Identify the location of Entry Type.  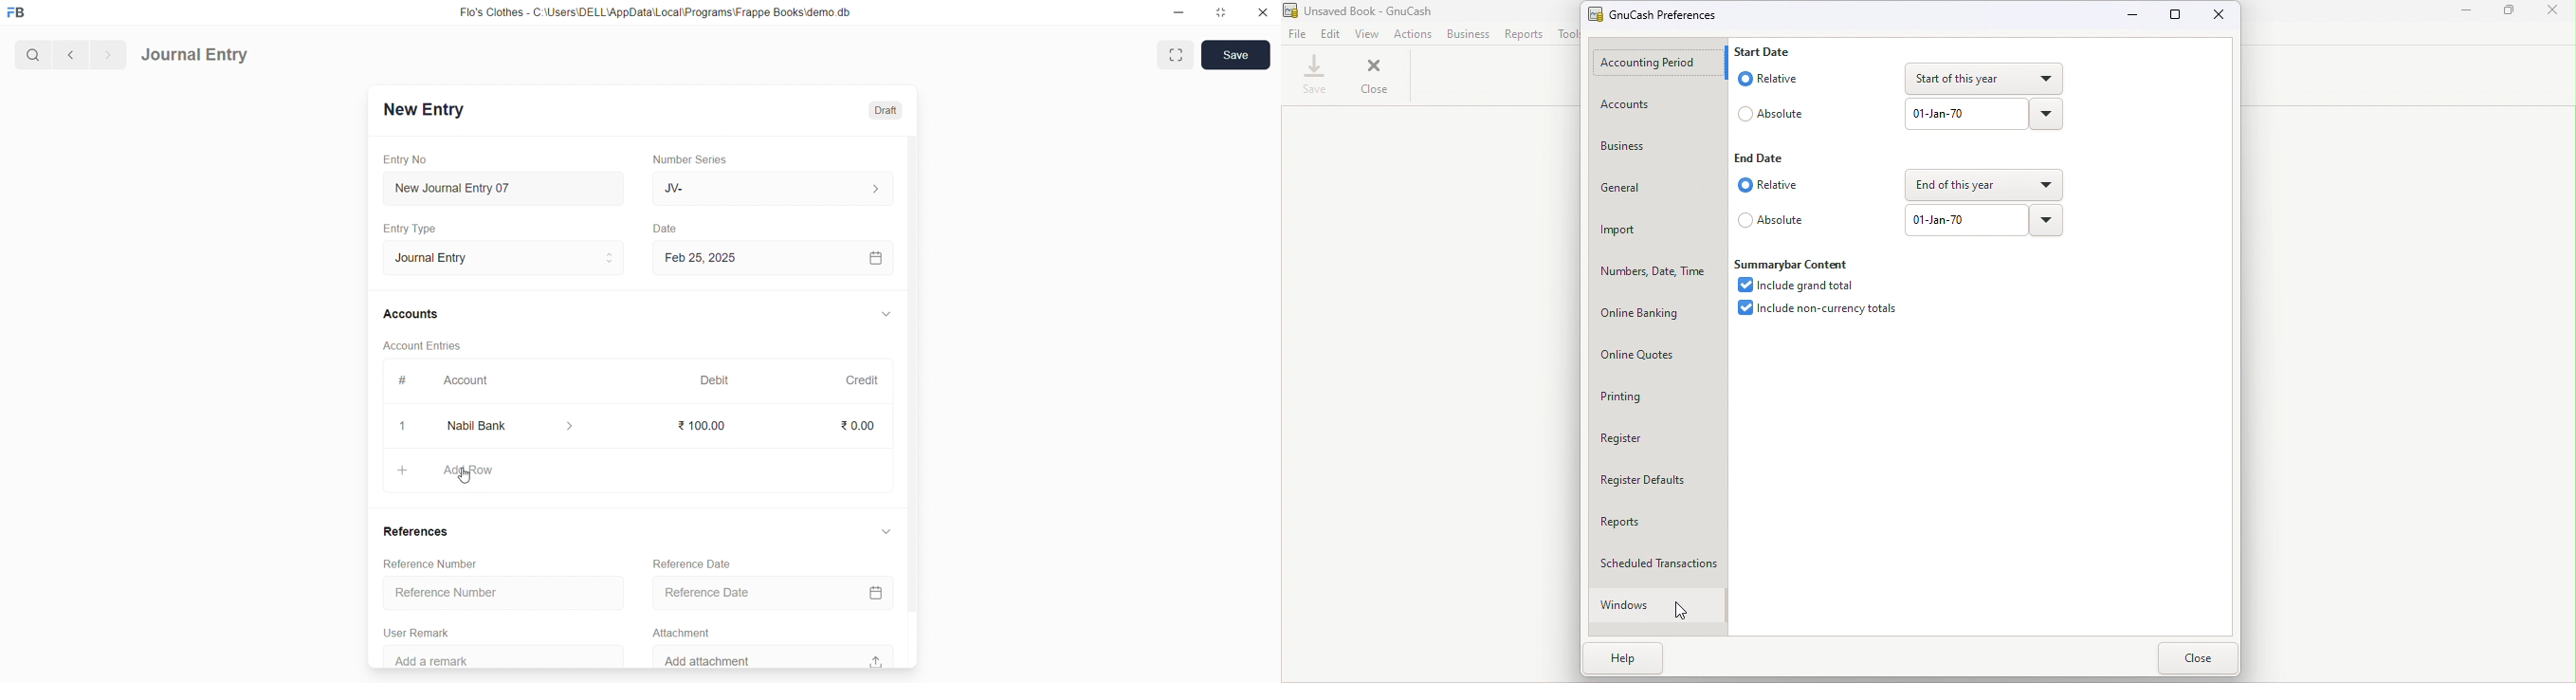
(411, 228).